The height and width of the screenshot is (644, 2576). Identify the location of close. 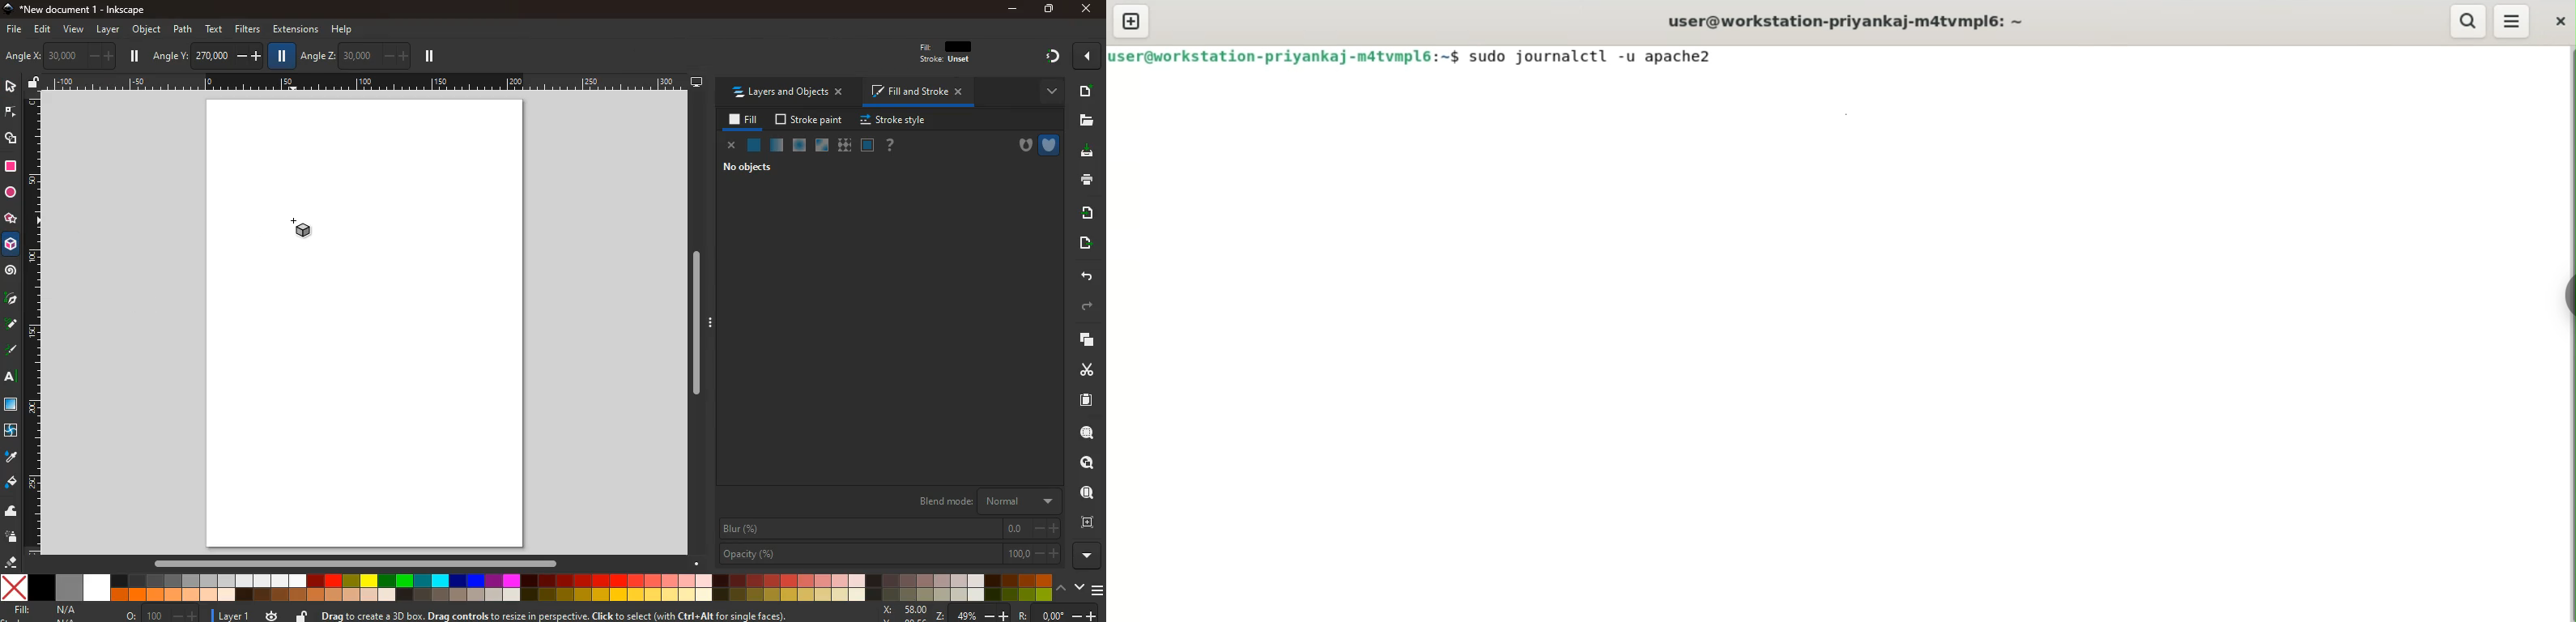
(731, 146).